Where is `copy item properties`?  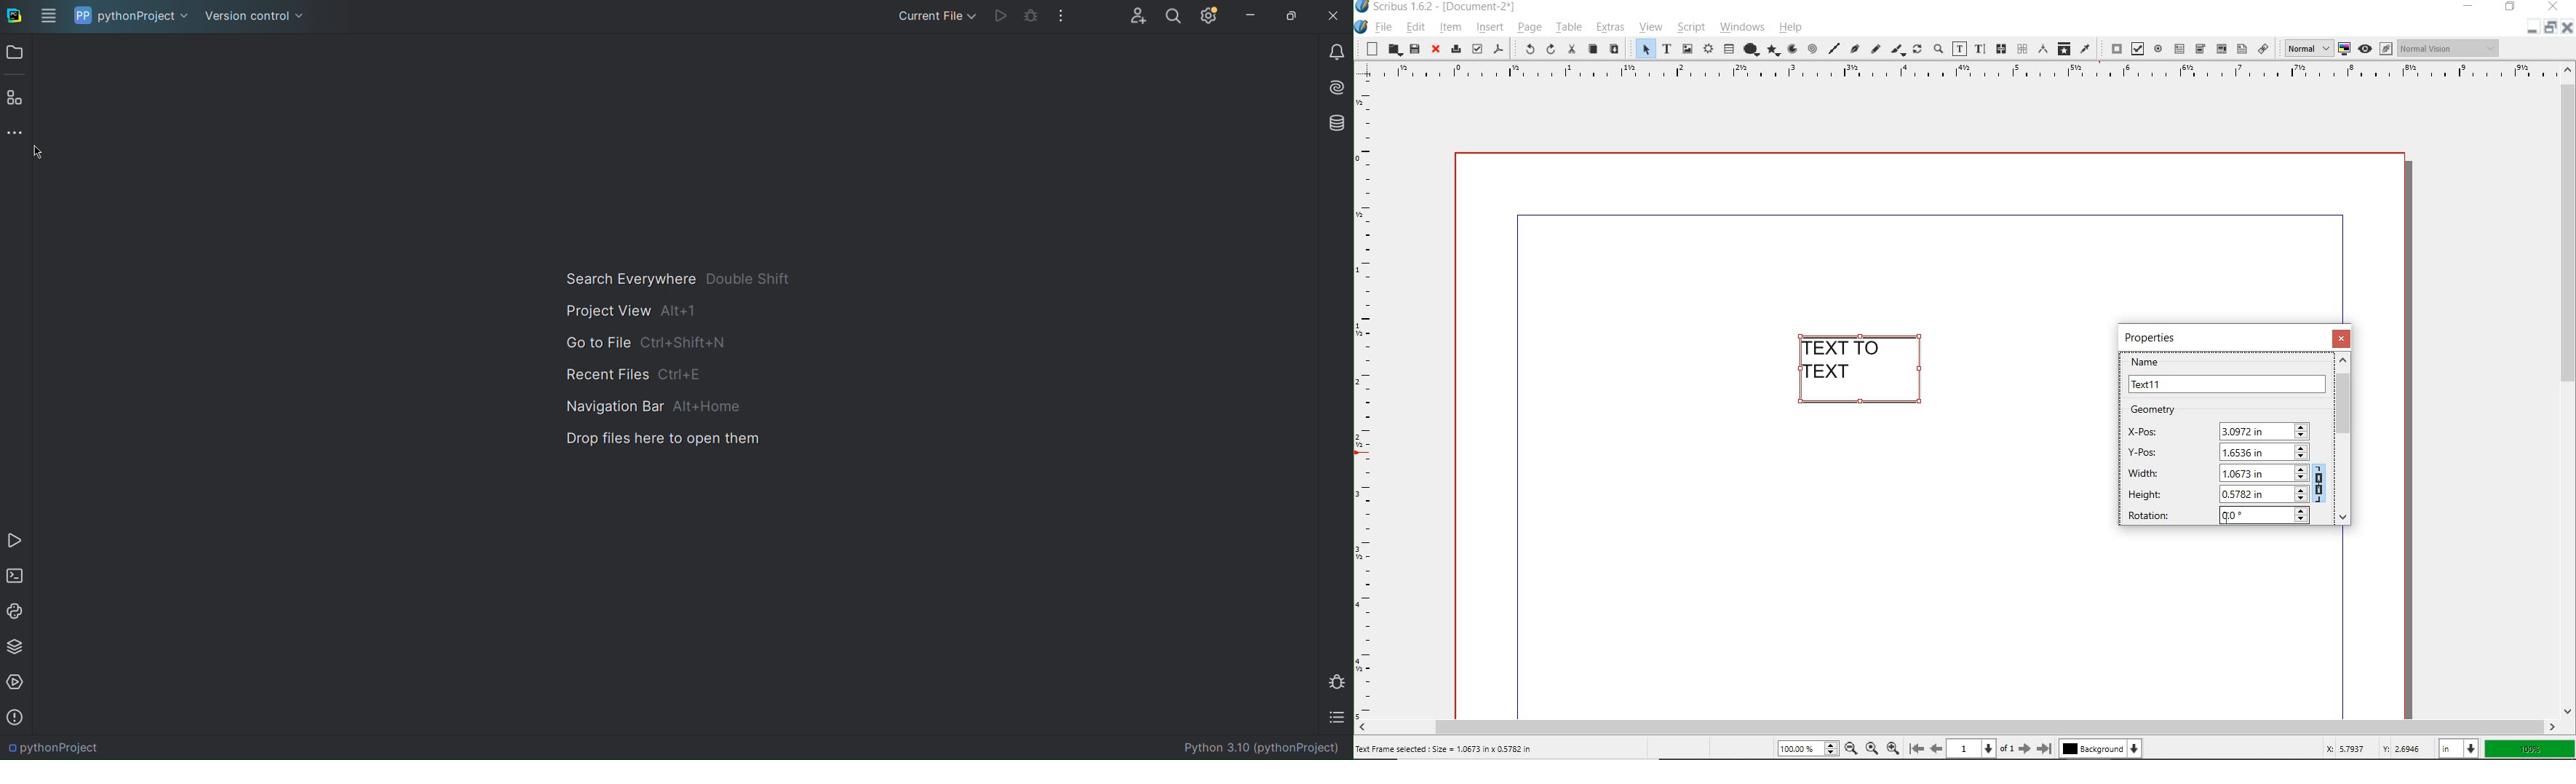 copy item properties is located at coordinates (2064, 48).